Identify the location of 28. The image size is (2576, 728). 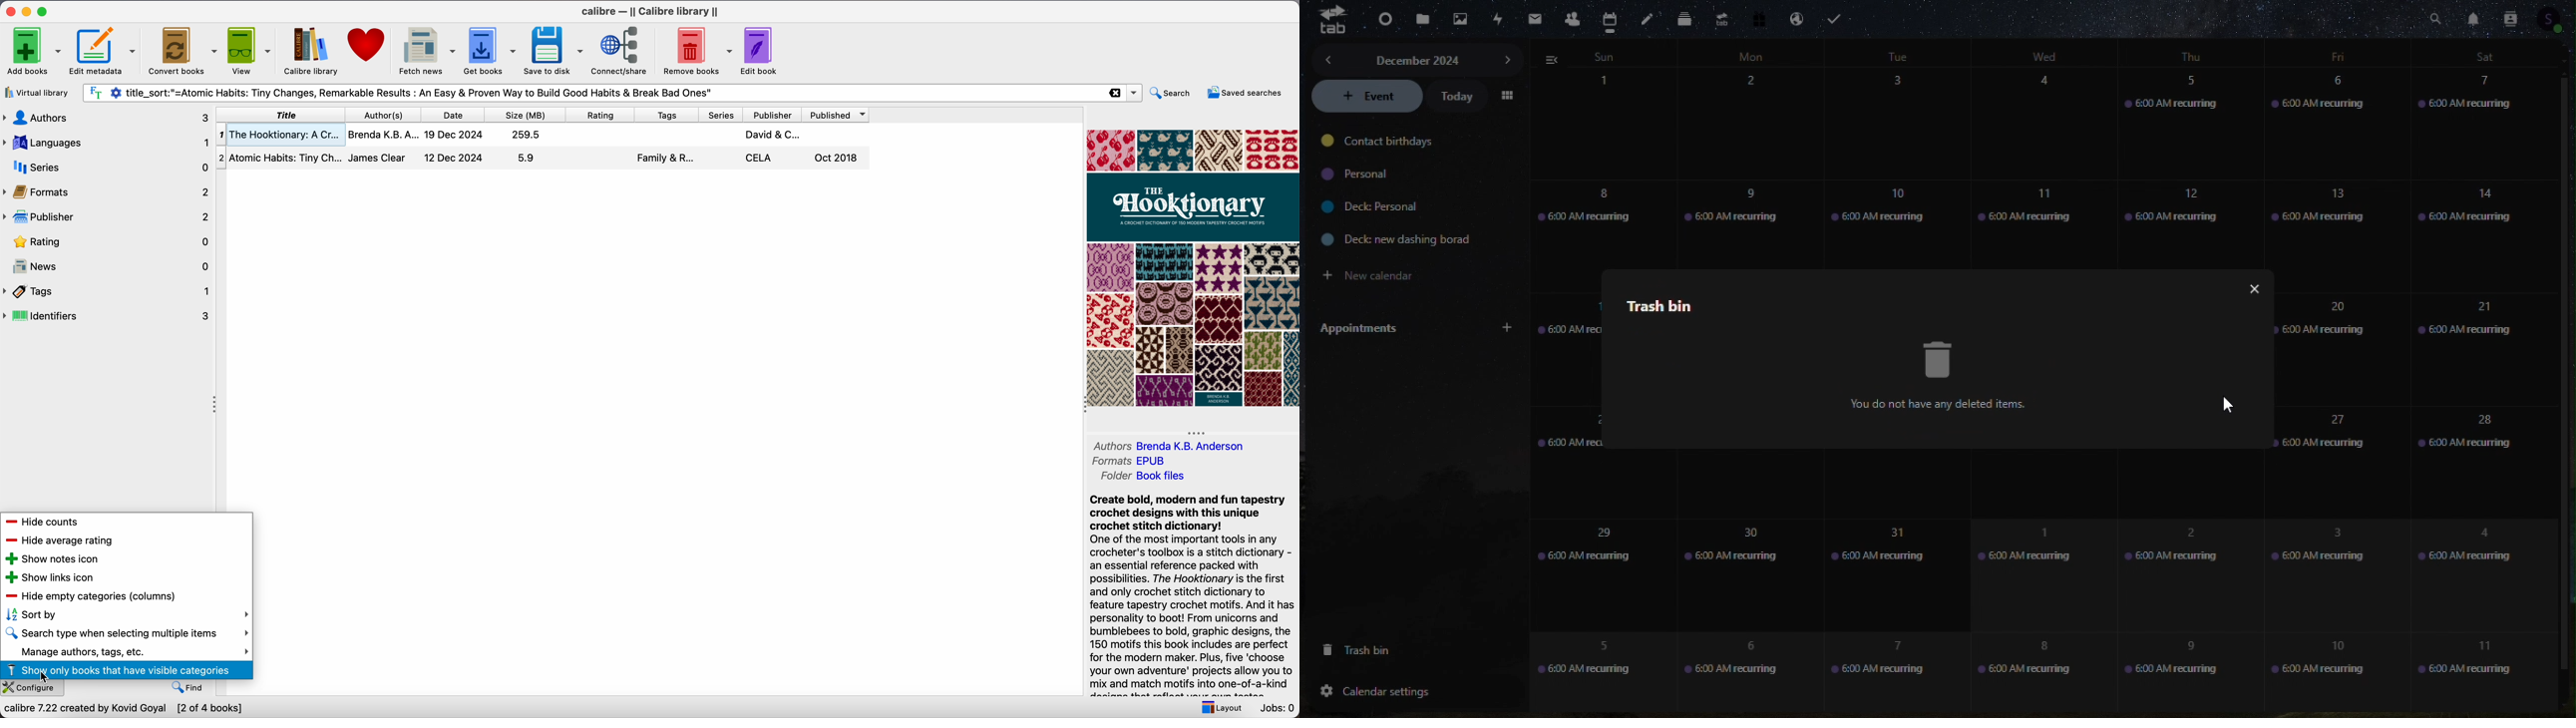
(2482, 450).